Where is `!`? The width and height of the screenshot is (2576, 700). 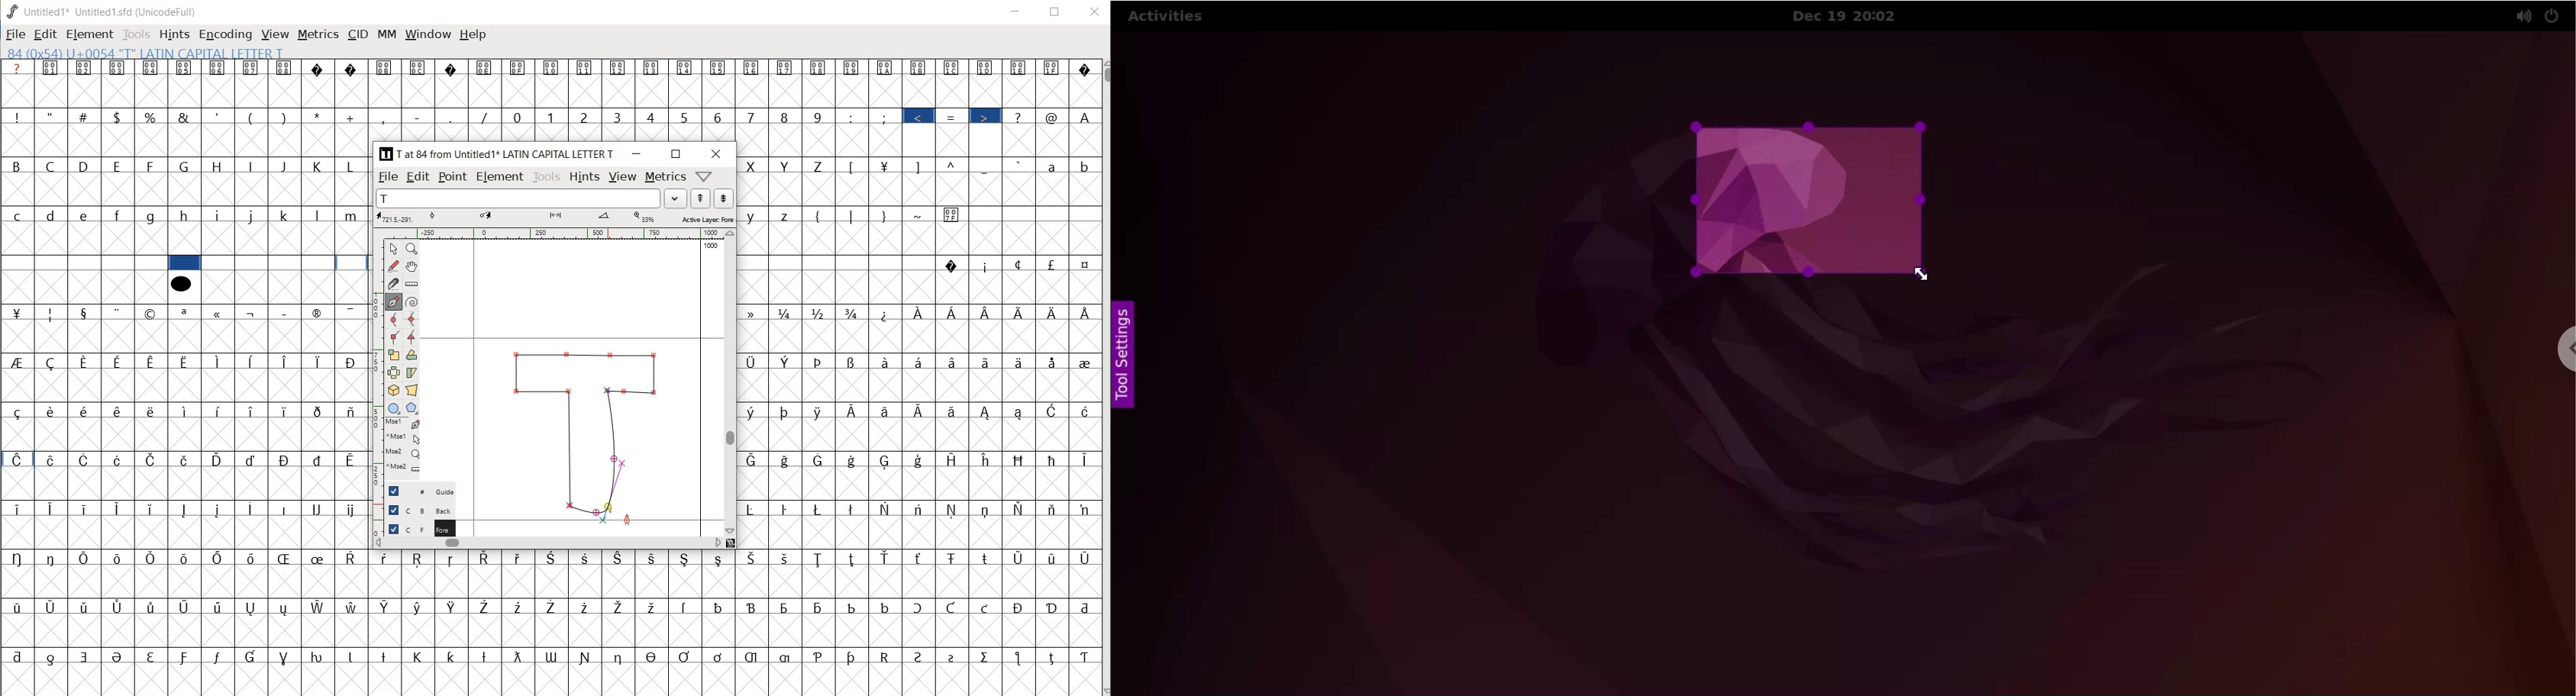
! is located at coordinates (16, 116).